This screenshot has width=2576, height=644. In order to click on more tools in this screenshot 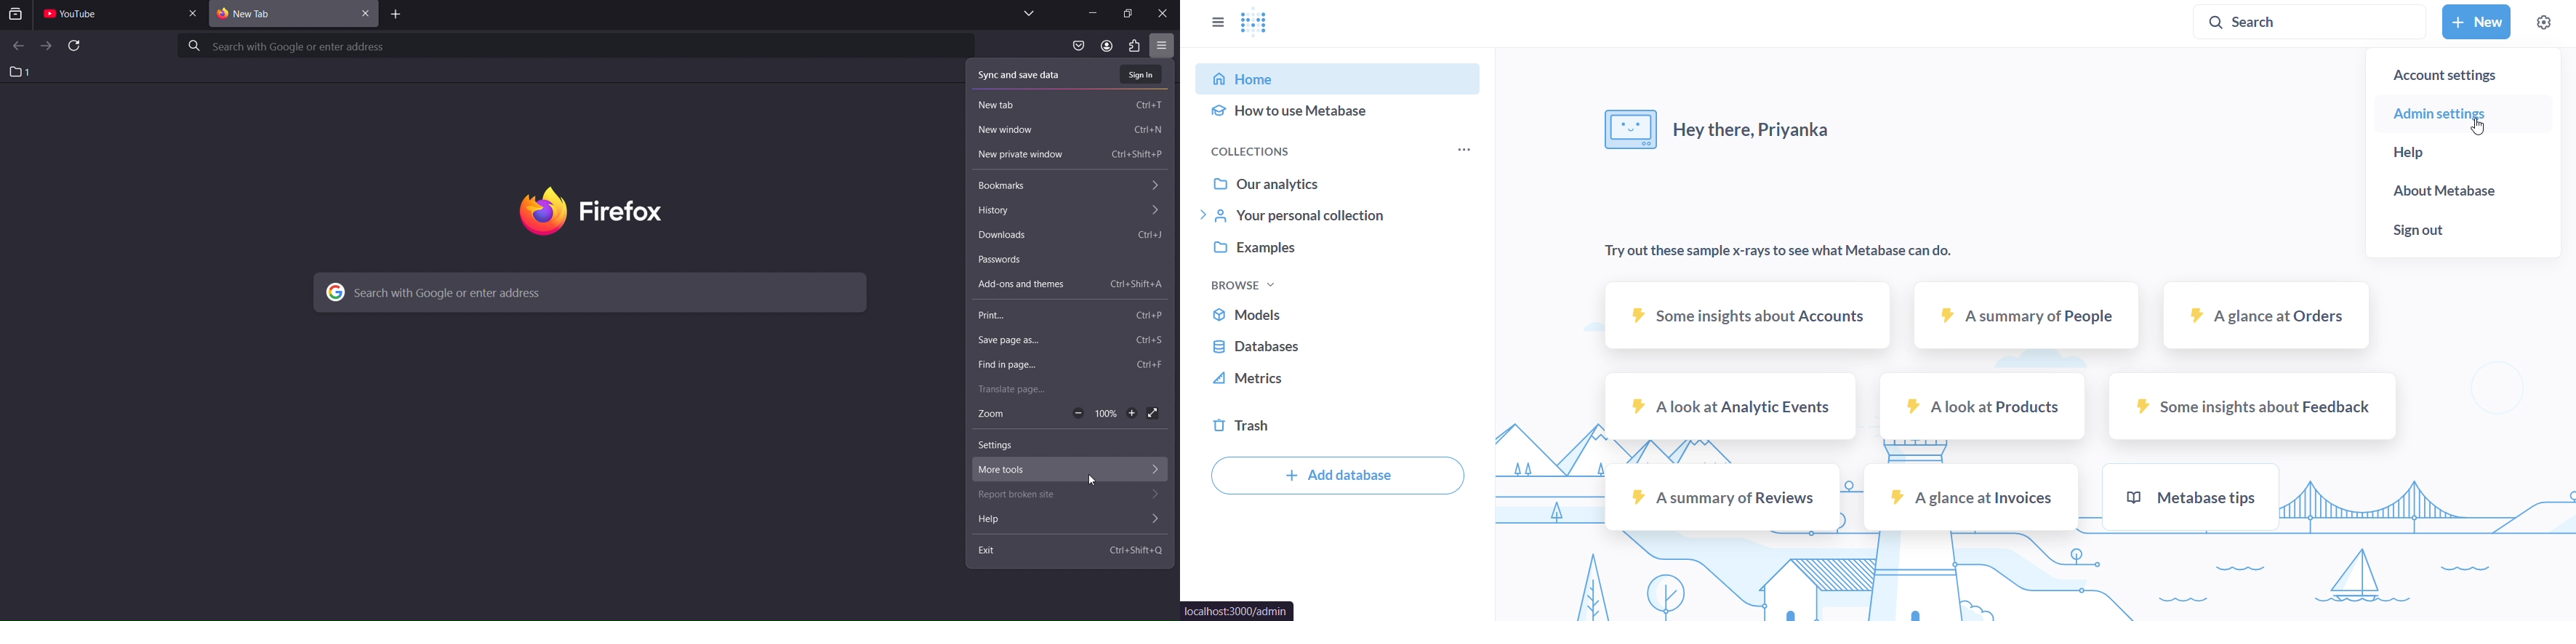, I will do `click(1025, 469)`.